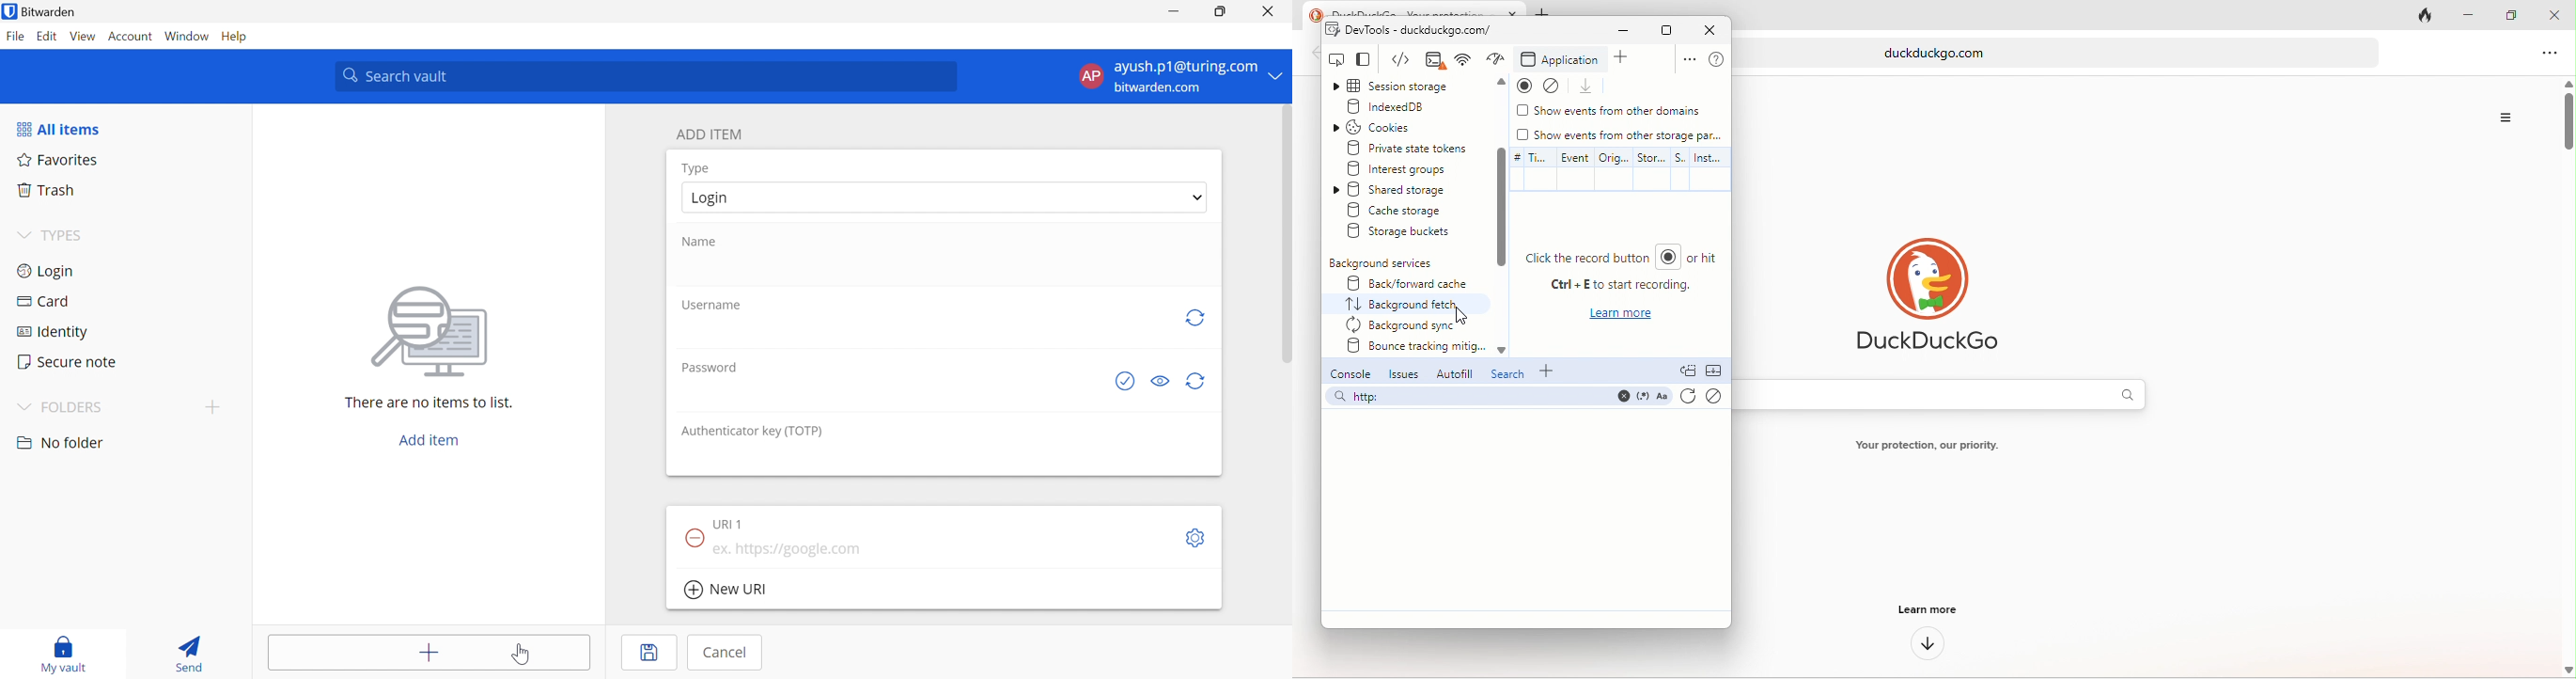  I want to click on back/forward cache, so click(1402, 283).